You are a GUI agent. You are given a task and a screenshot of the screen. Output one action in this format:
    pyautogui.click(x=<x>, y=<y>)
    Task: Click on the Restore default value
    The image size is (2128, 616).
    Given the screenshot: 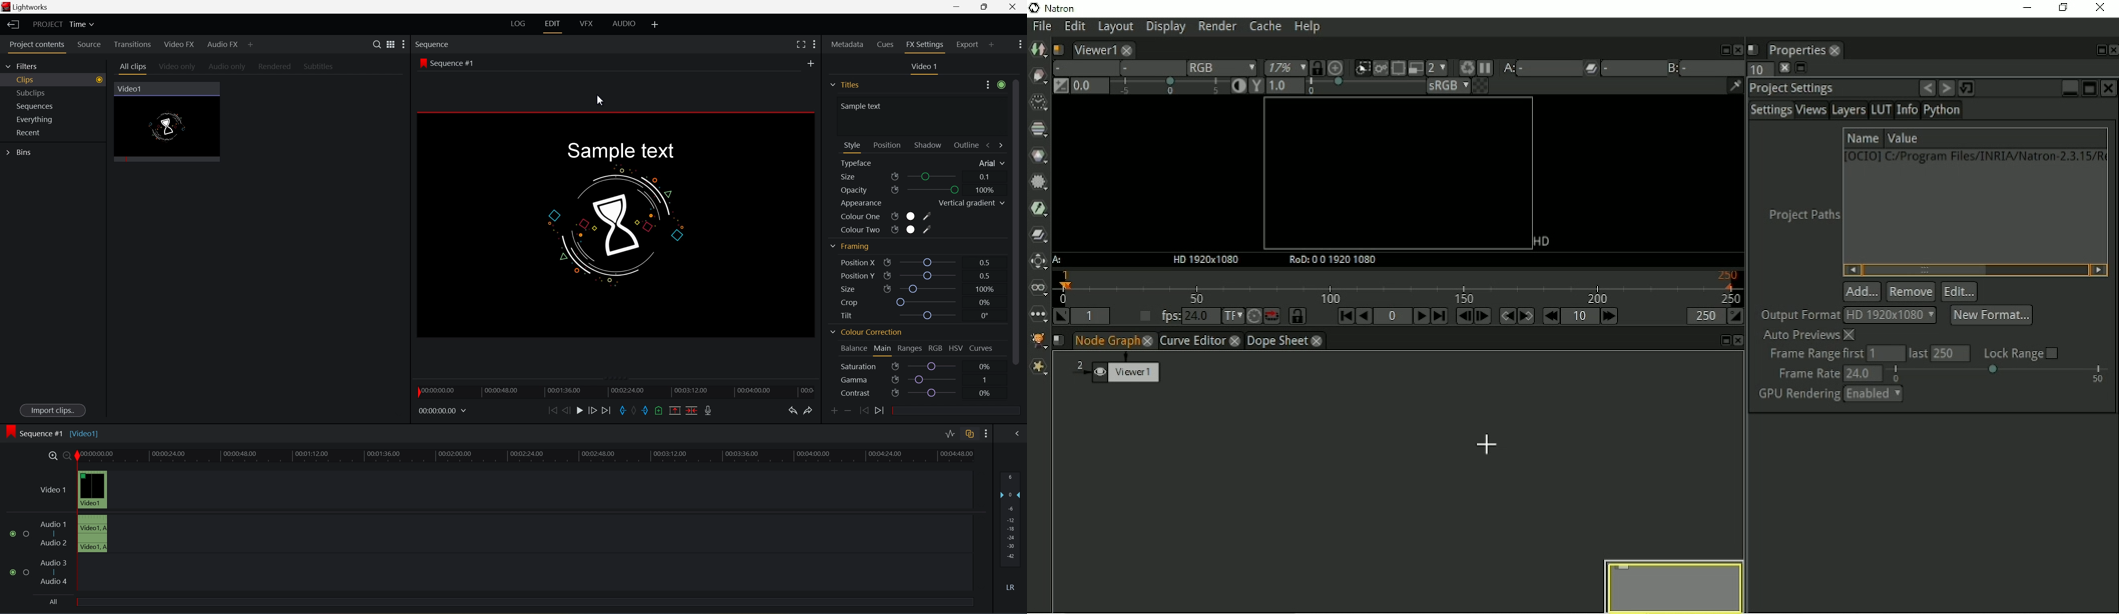 What is the action you would take?
    pyautogui.click(x=1969, y=87)
    